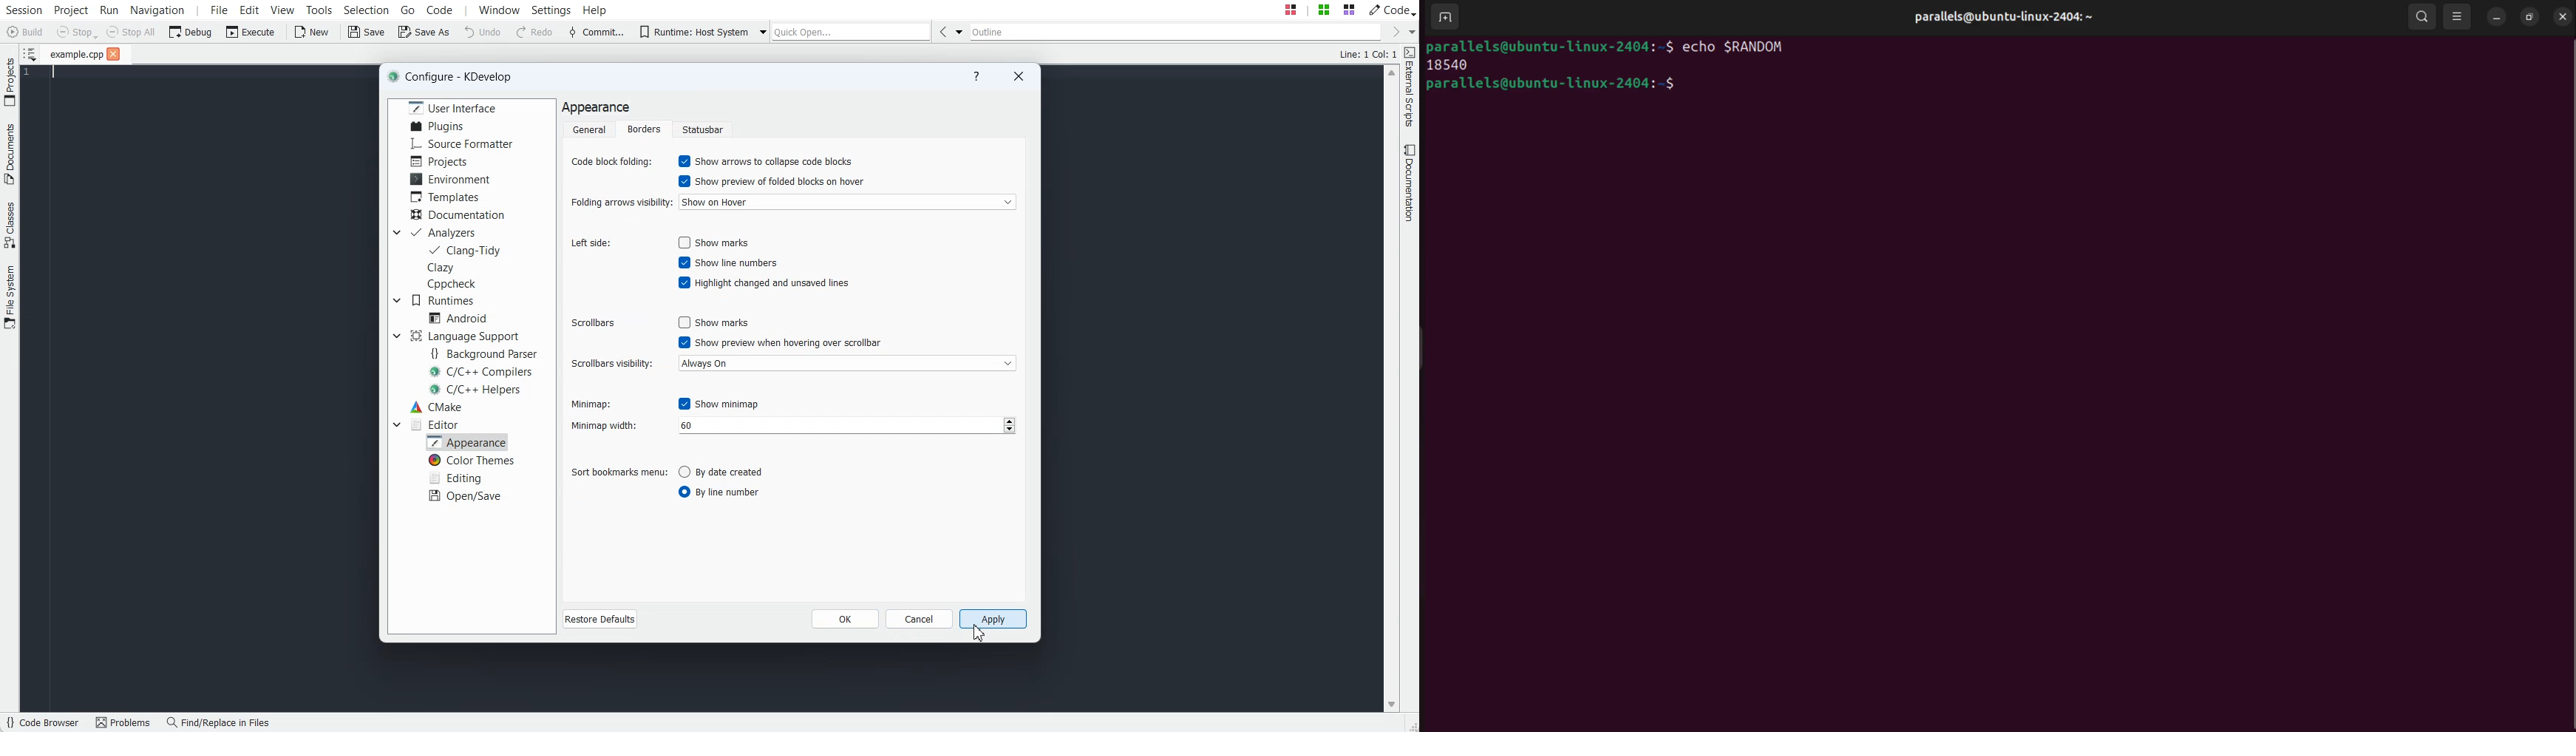 This screenshot has height=756, width=2576. What do you see at coordinates (10, 81) in the screenshot?
I see `Projects` at bounding box center [10, 81].